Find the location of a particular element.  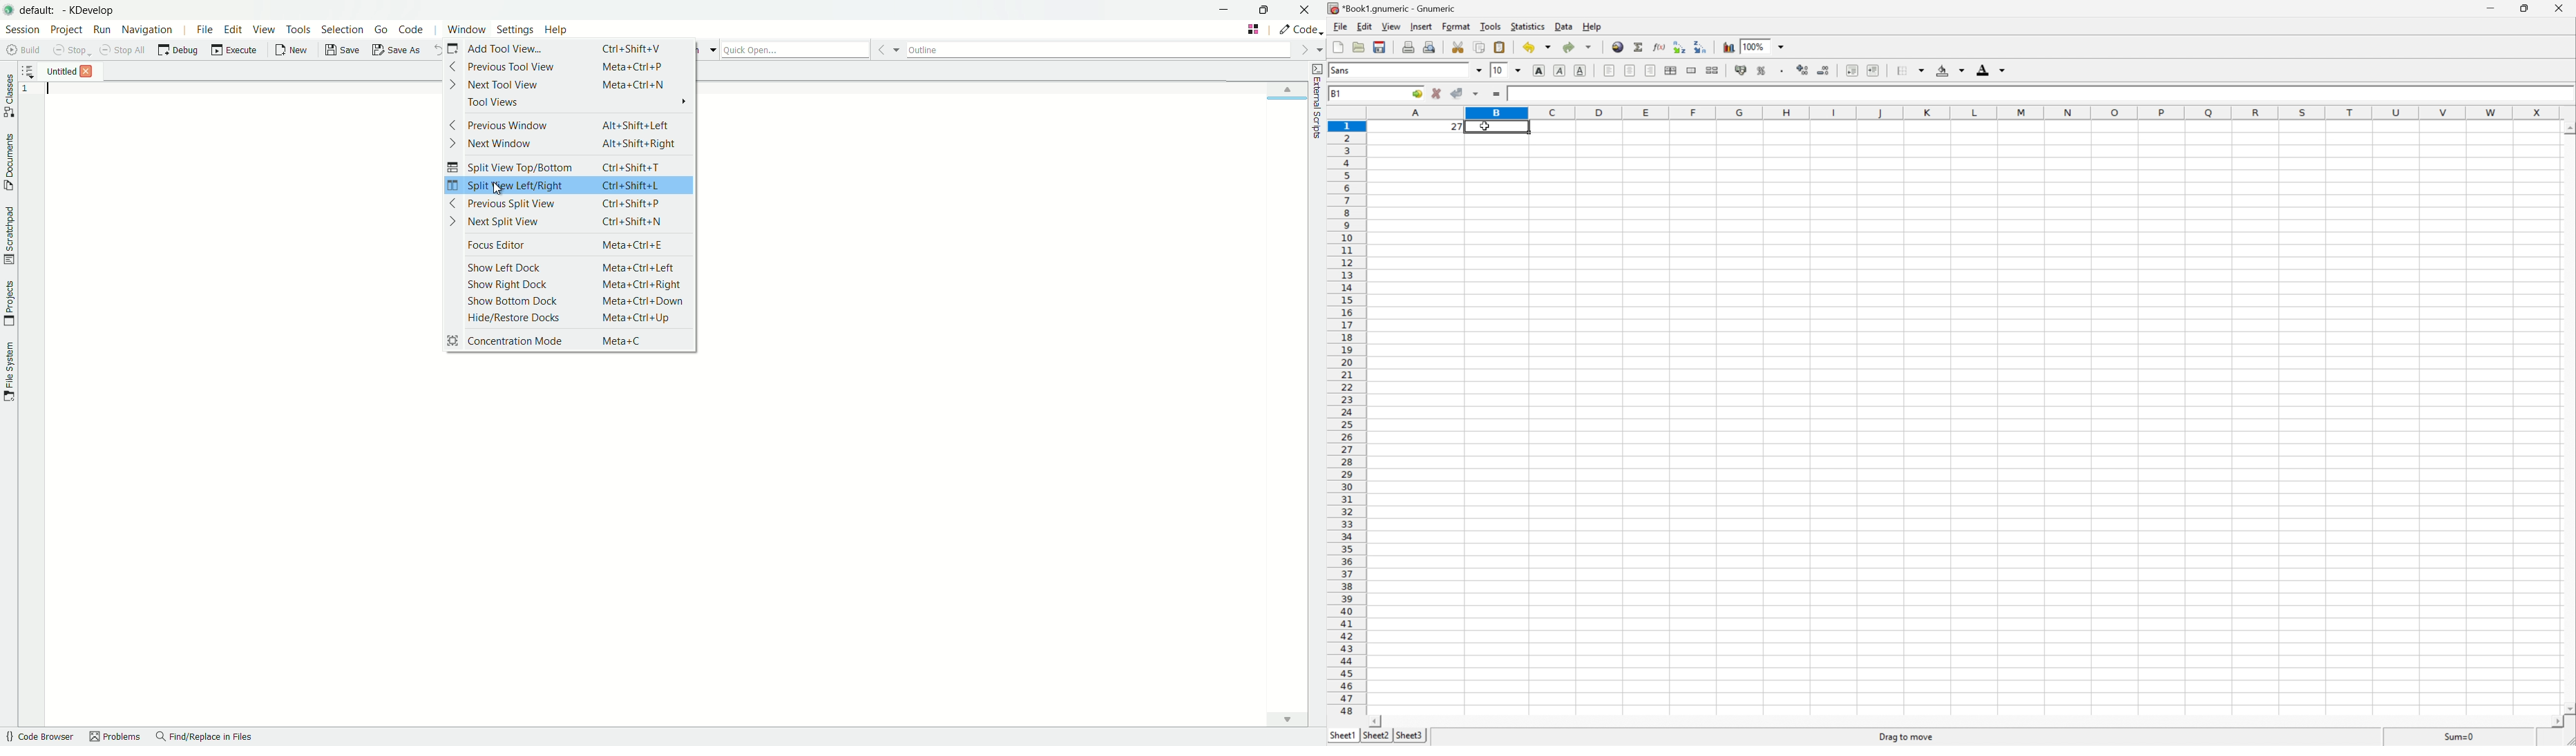

Italic is located at coordinates (1558, 71).